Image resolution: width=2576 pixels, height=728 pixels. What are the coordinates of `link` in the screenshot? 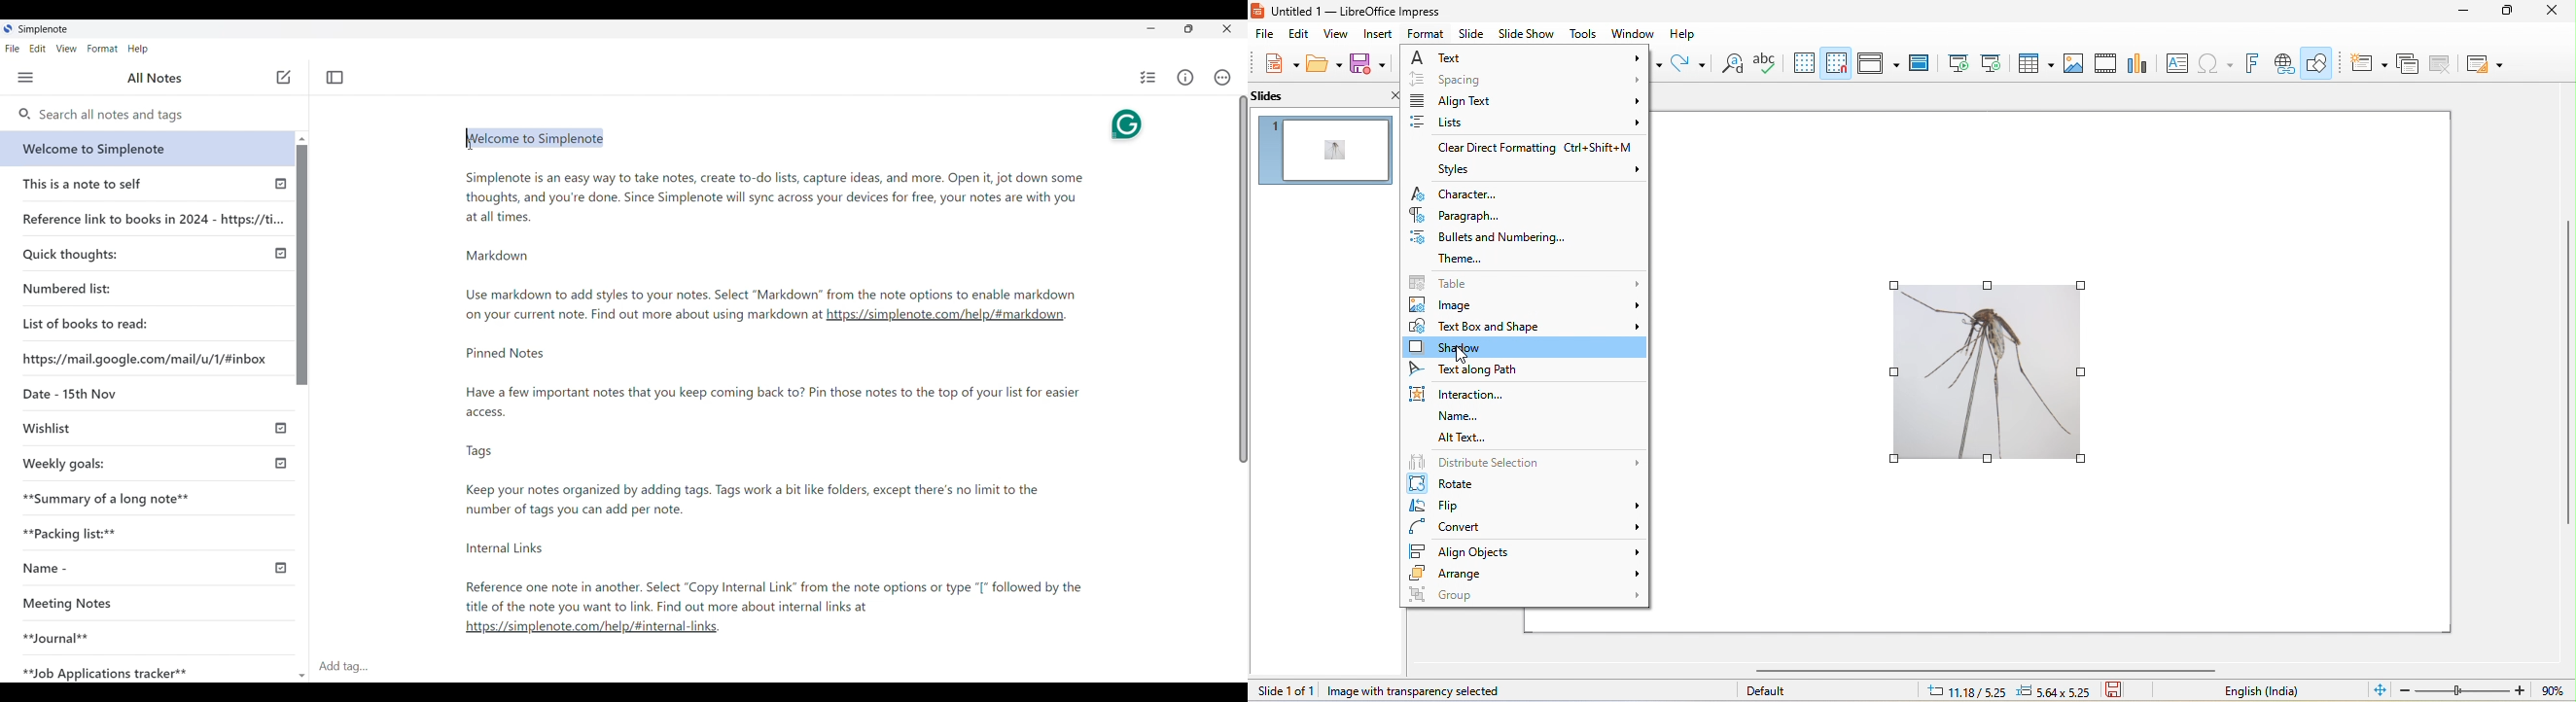 It's located at (945, 318).